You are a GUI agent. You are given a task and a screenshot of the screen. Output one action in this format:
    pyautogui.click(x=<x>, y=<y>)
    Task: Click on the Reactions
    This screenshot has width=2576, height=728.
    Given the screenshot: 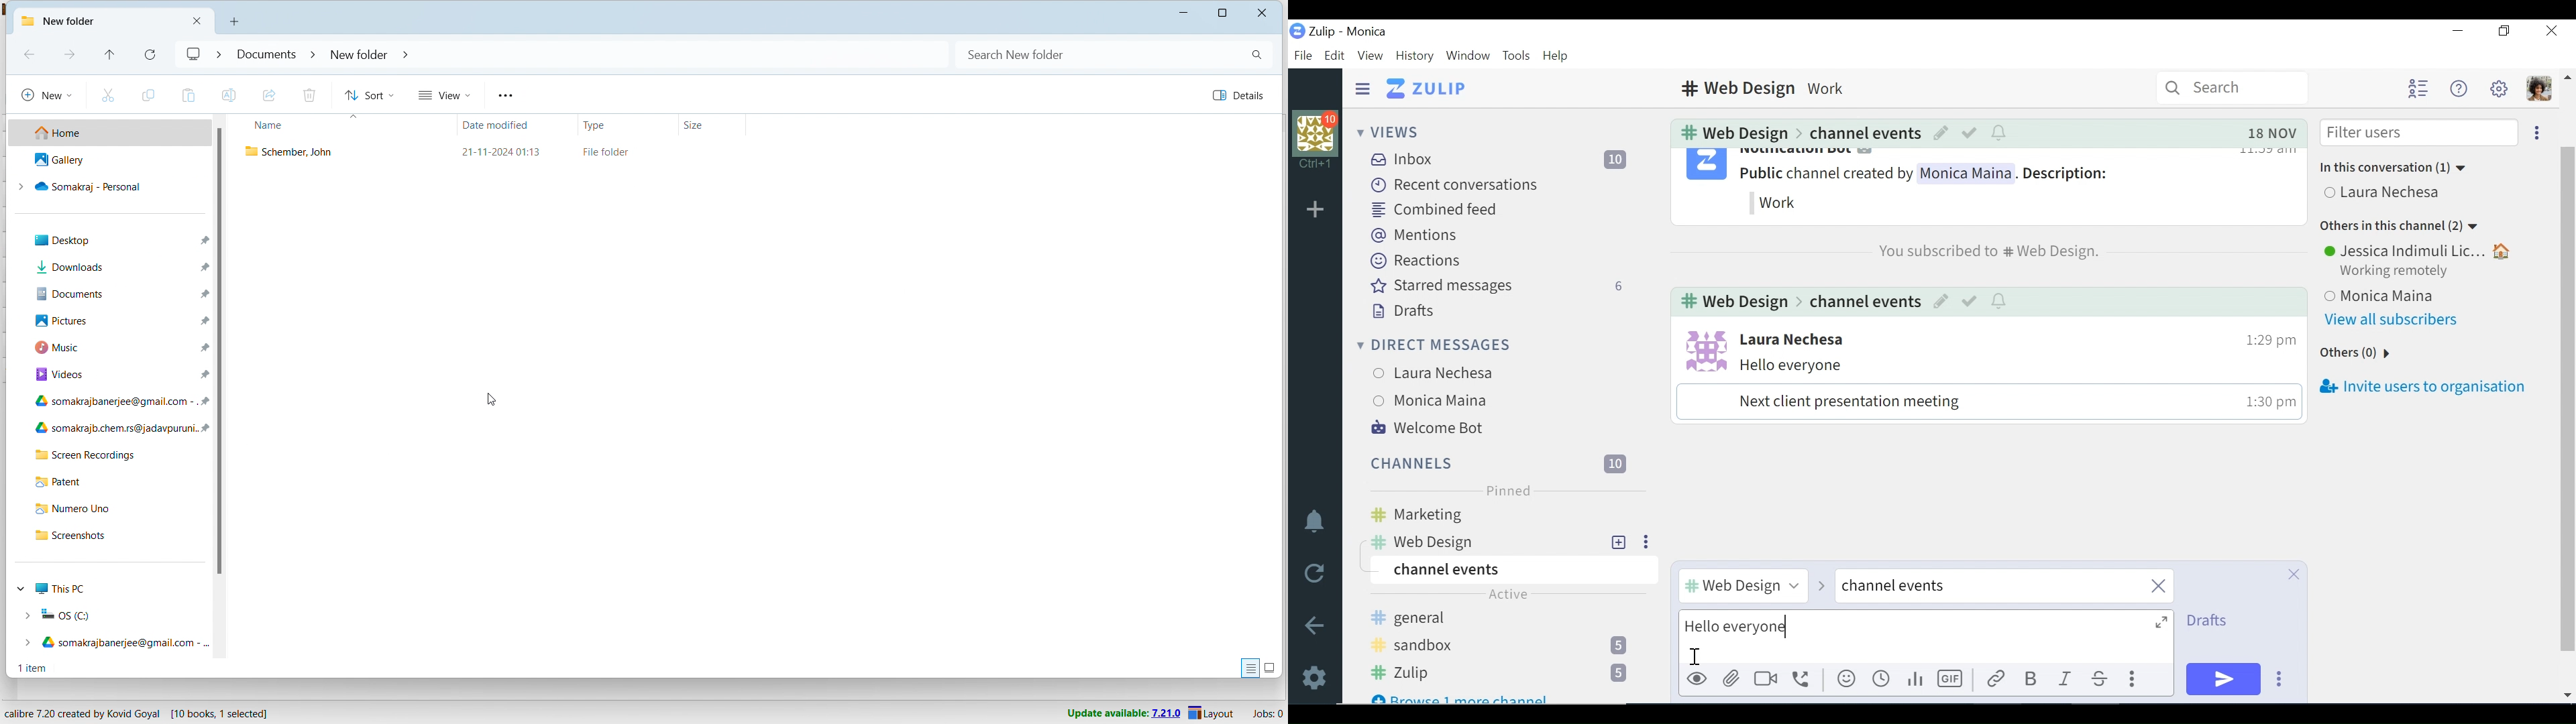 What is the action you would take?
    pyautogui.click(x=1413, y=260)
    